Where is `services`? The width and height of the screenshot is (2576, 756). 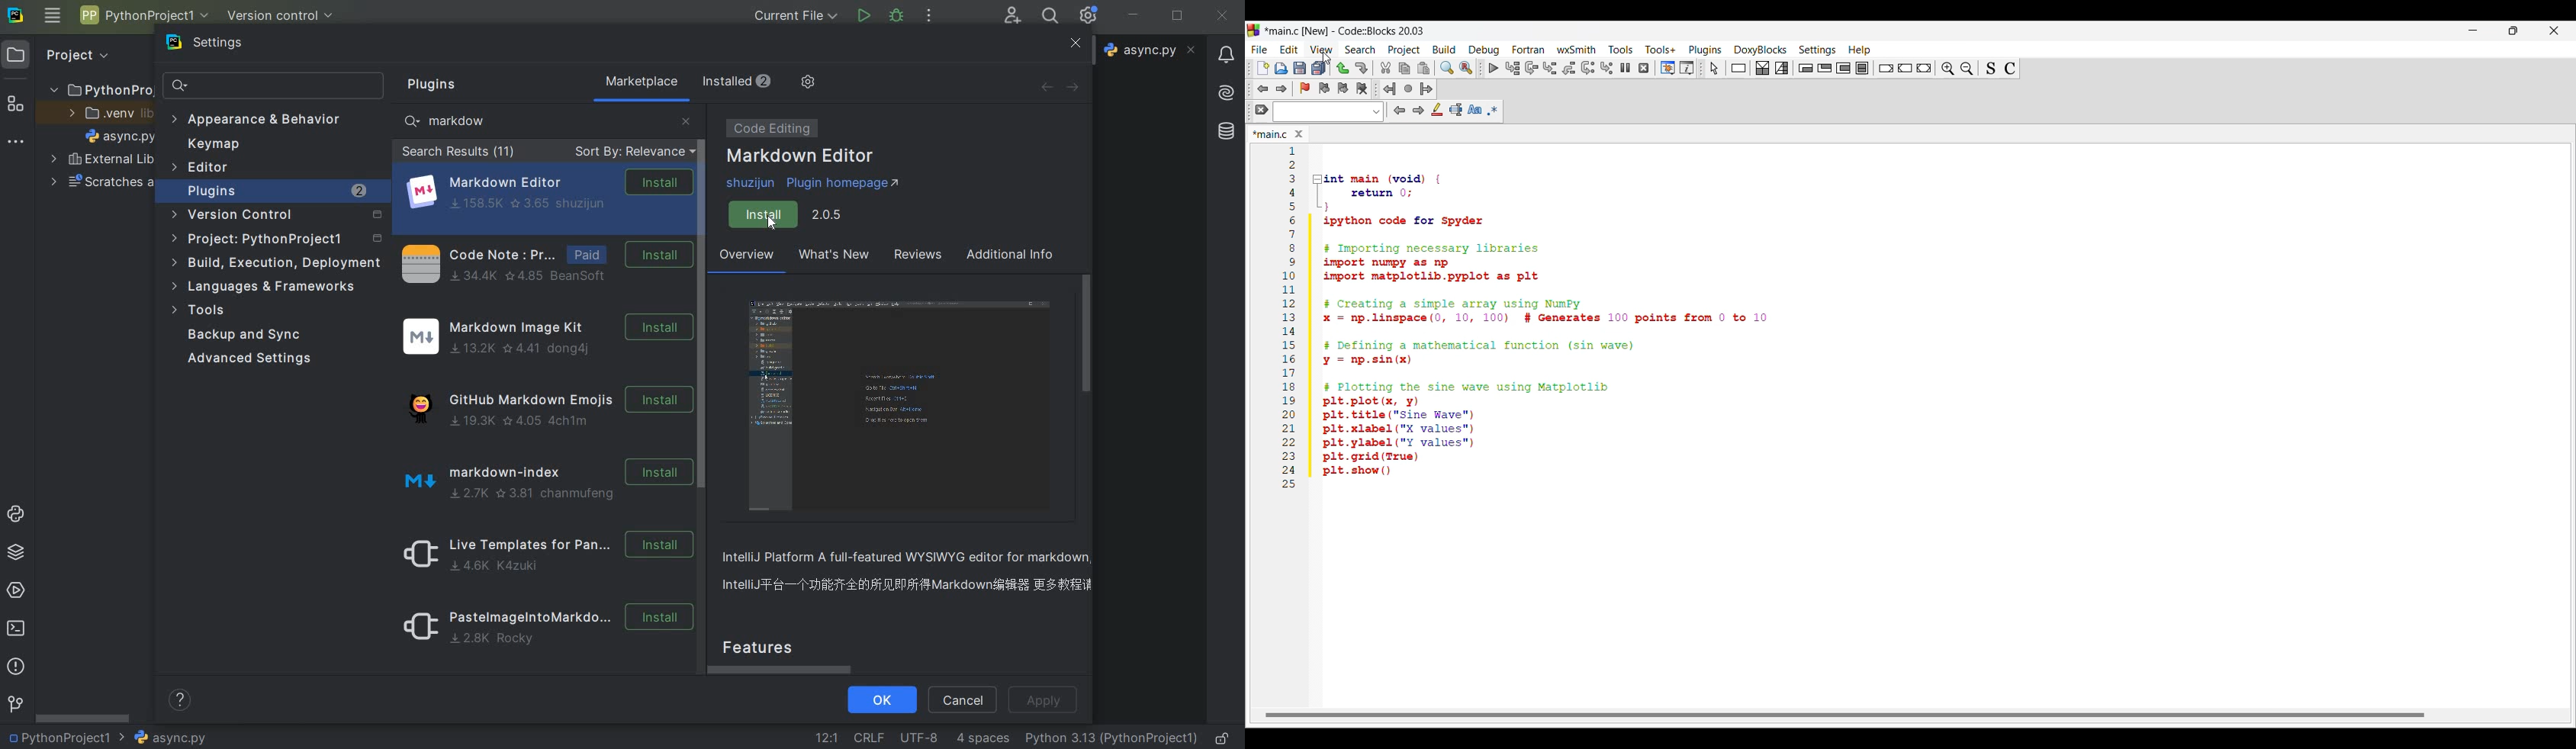 services is located at coordinates (15, 590).